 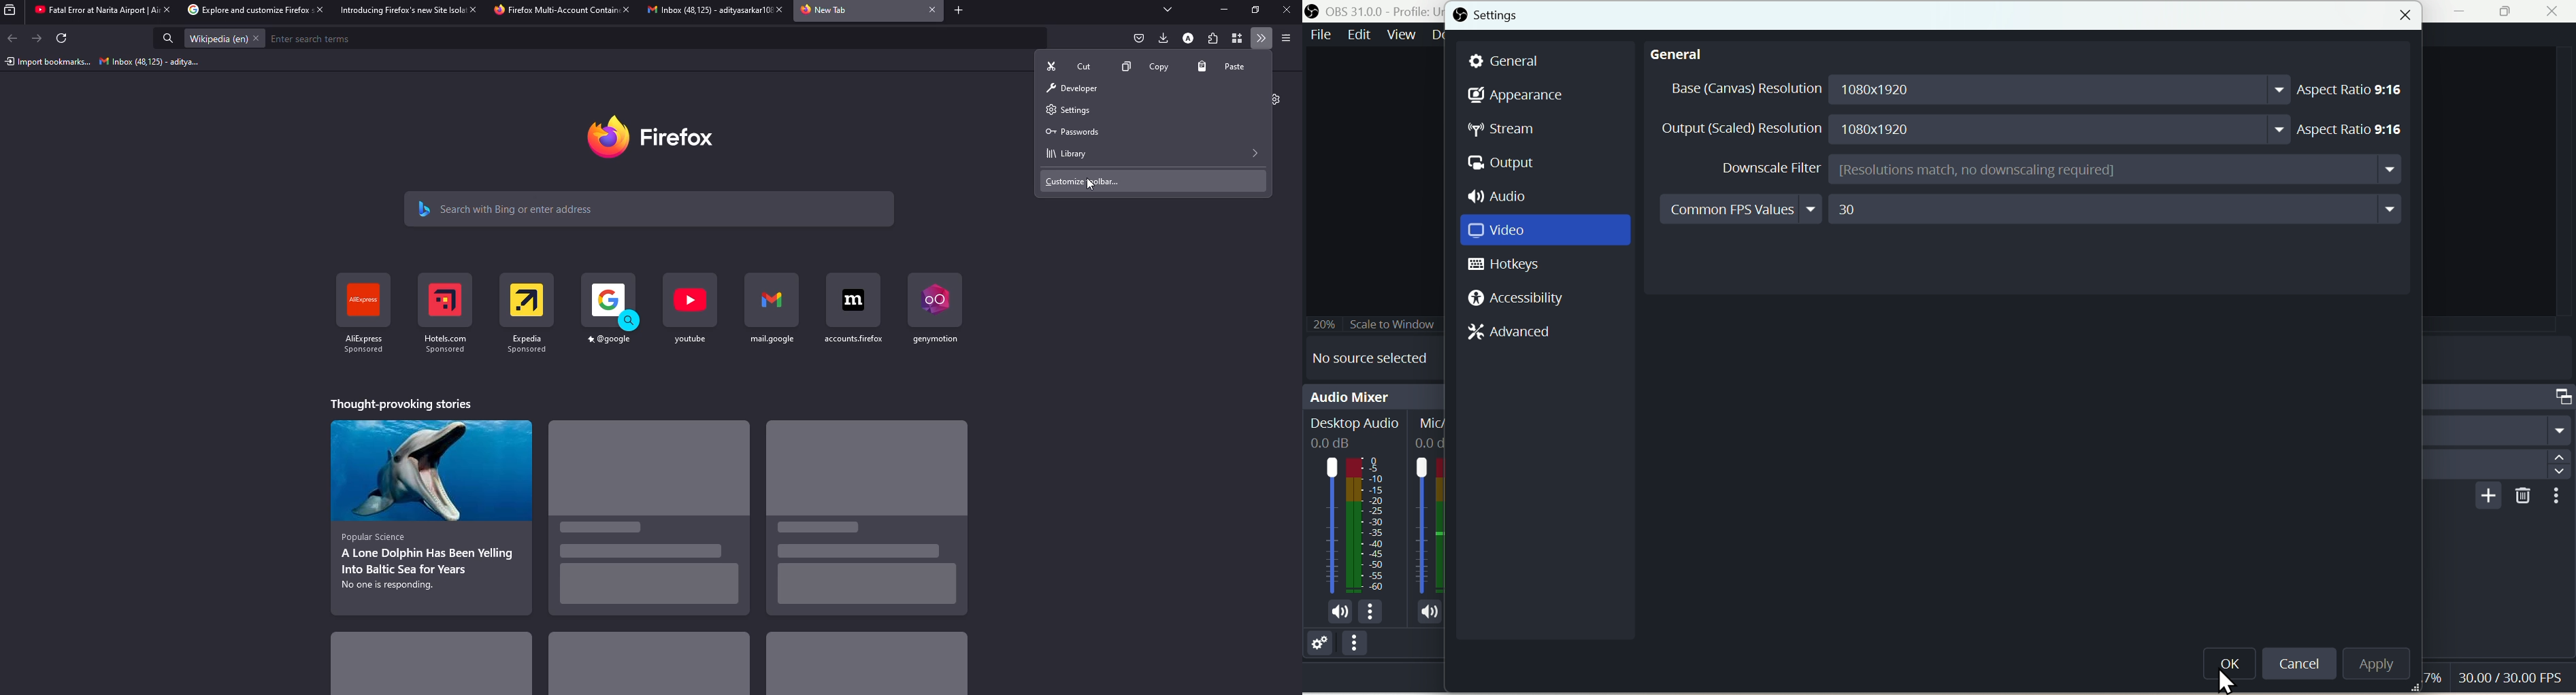 I want to click on stories, so click(x=648, y=666).